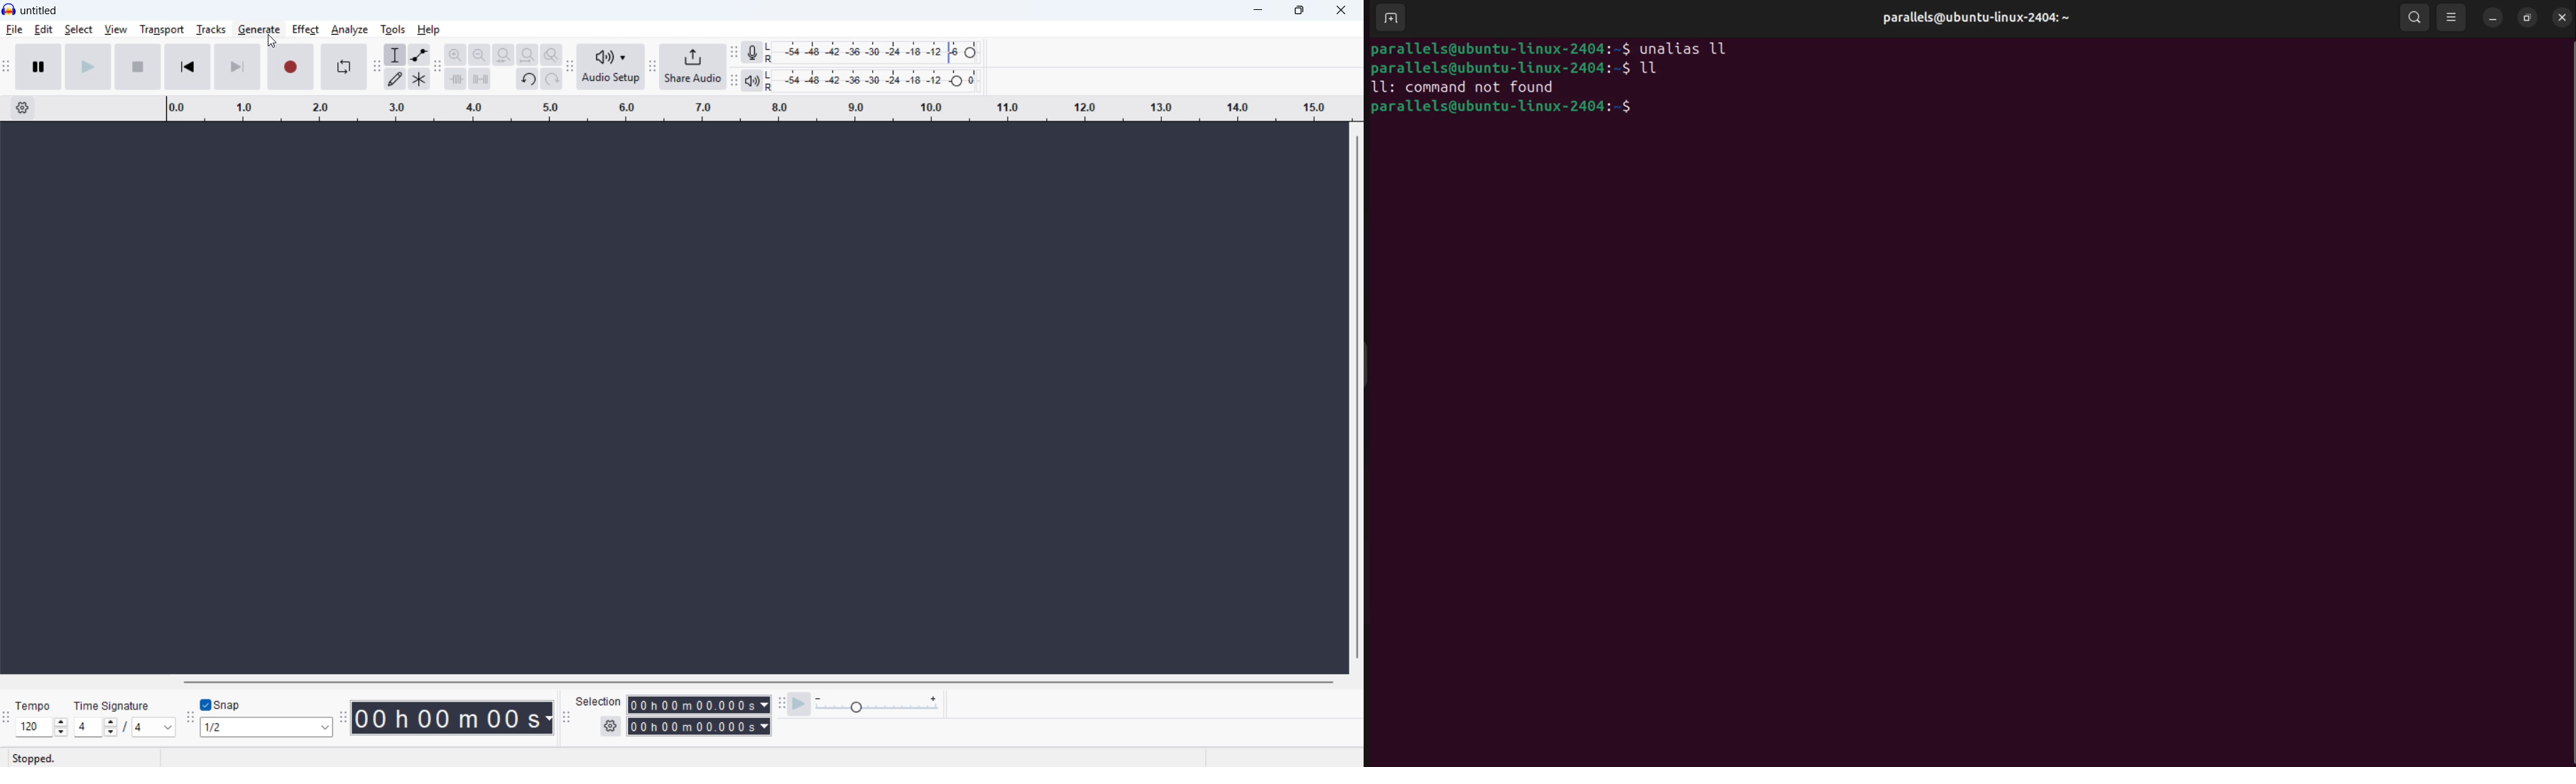  What do you see at coordinates (612, 67) in the screenshot?
I see `Audio setup ` at bounding box center [612, 67].